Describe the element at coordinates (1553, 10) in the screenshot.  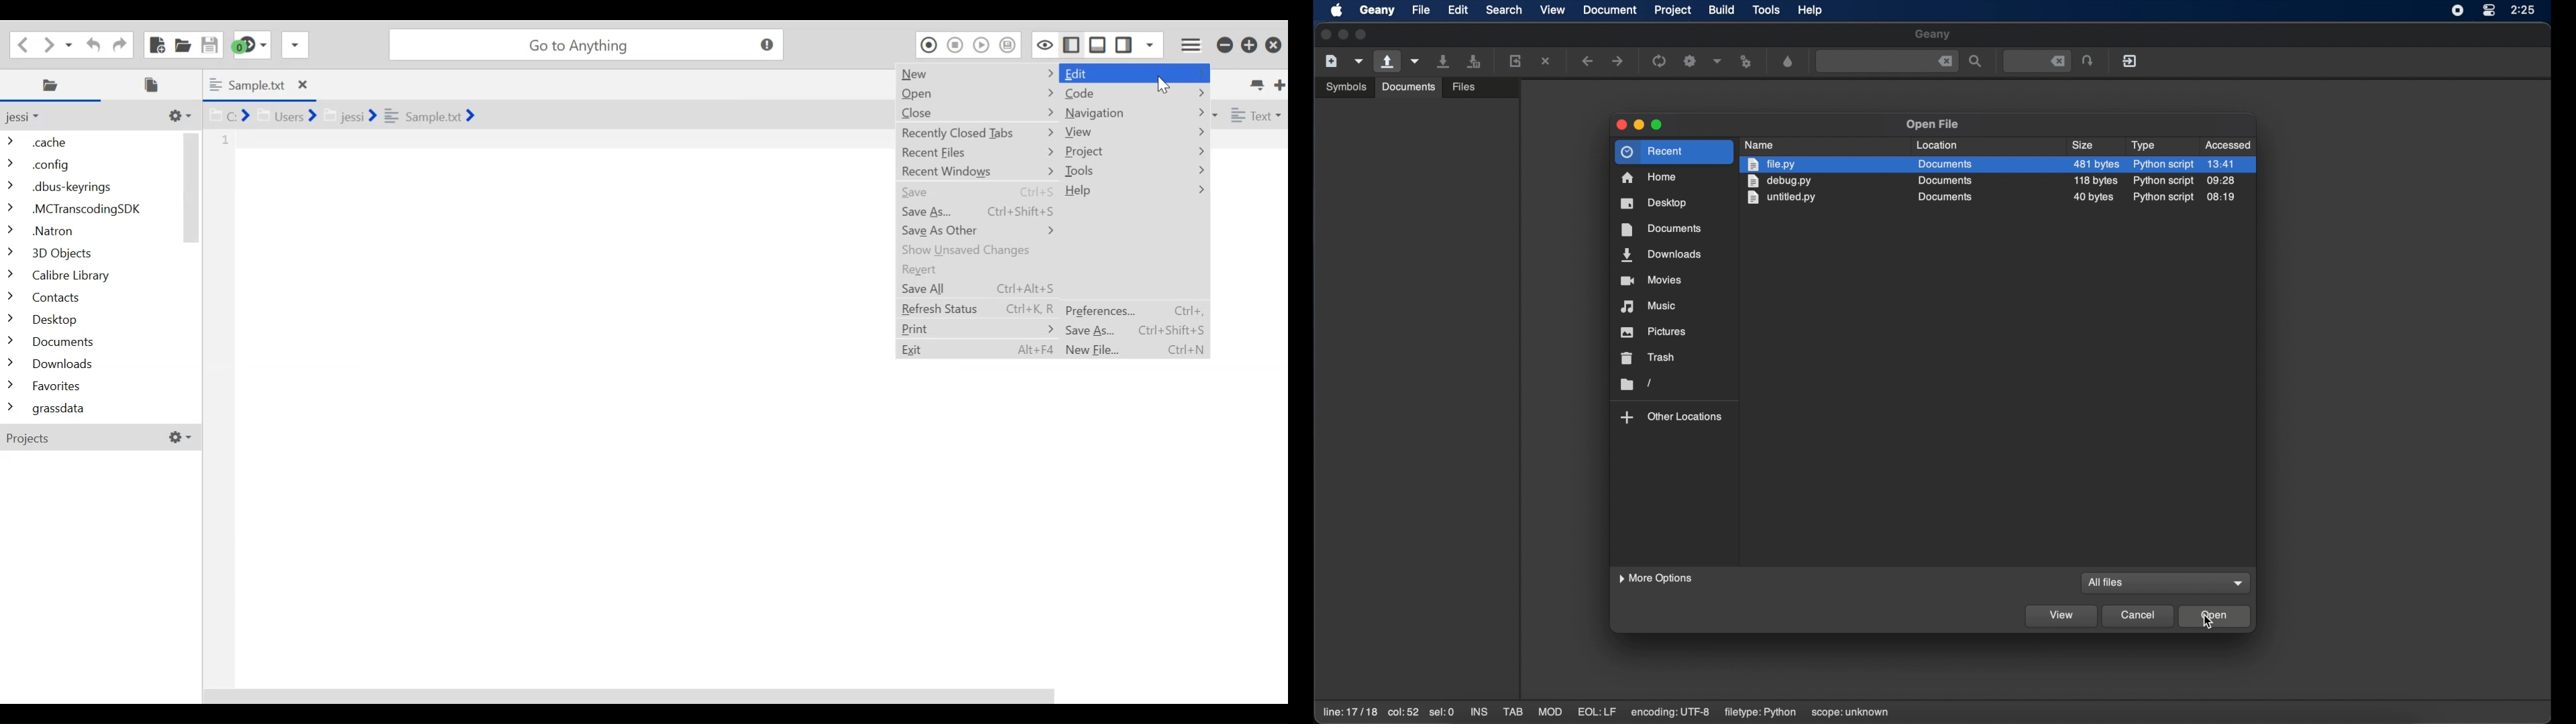
I see `view` at that location.